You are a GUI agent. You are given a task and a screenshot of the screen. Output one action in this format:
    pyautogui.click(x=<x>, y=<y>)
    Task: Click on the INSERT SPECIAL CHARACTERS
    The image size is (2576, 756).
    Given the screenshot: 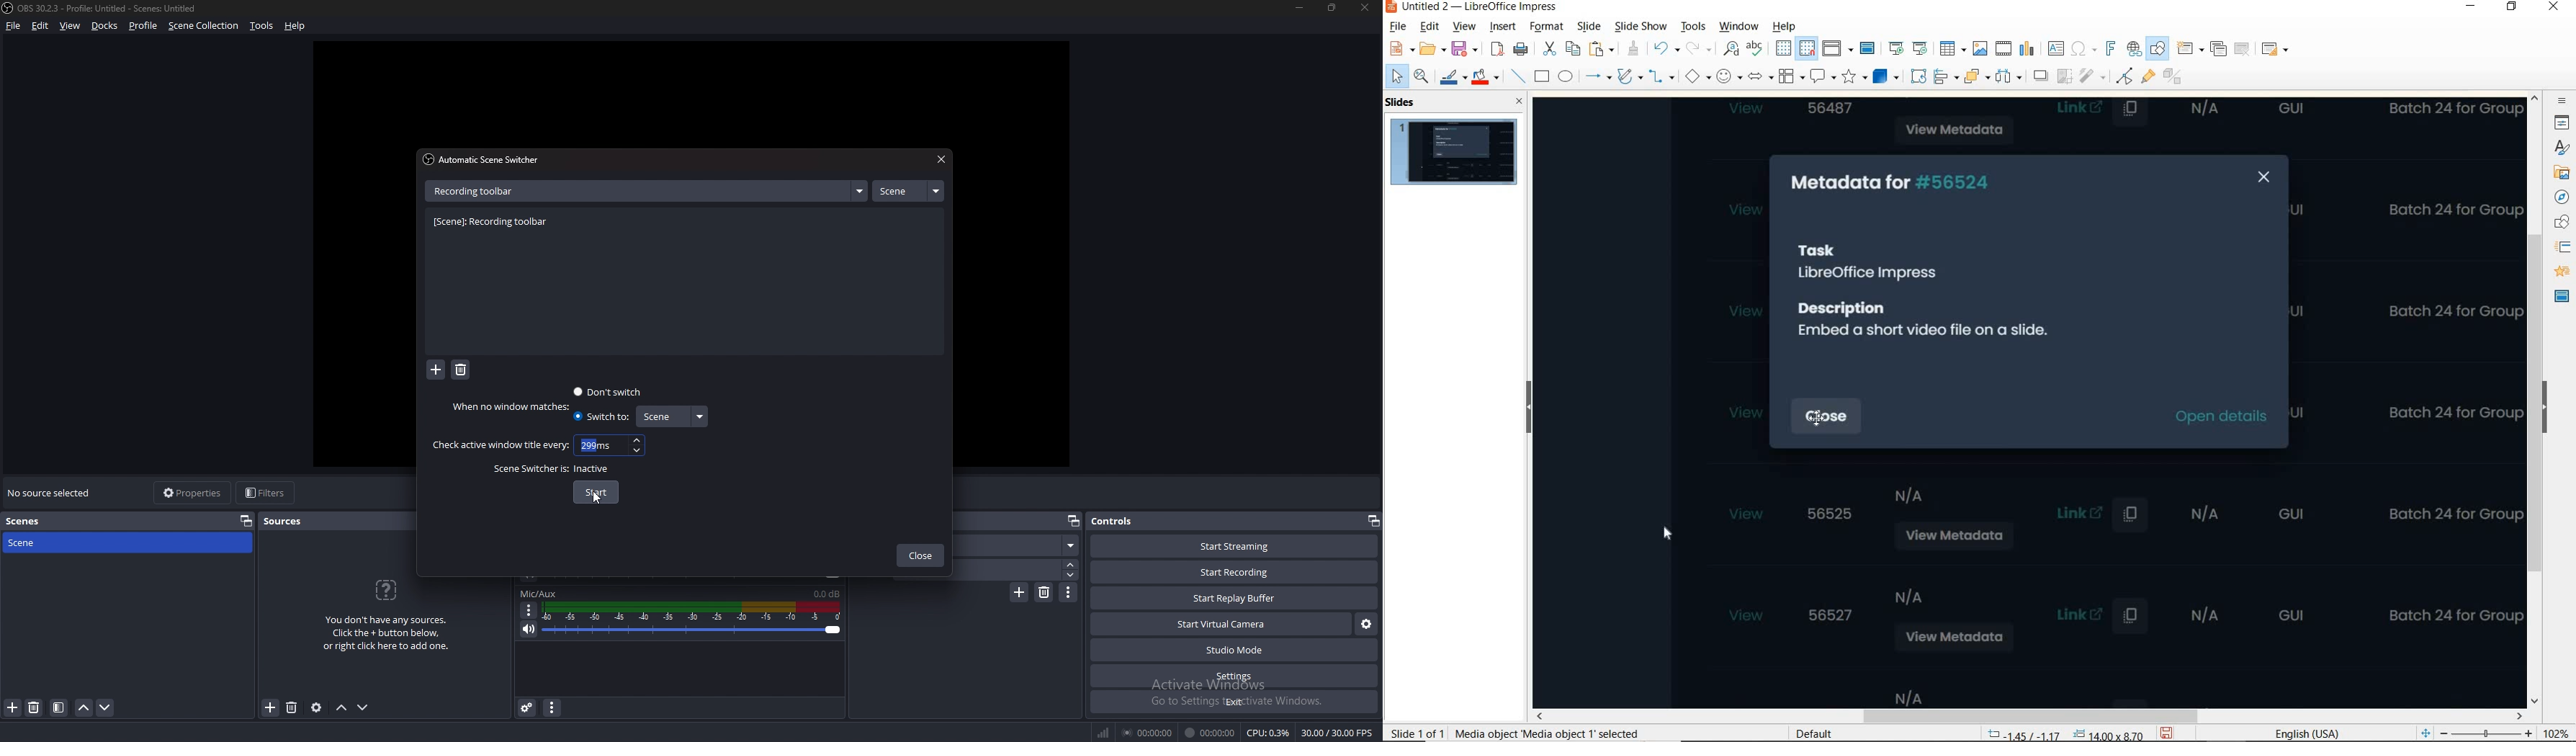 What is the action you would take?
    pyautogui.click(x=2084, y=49)
    